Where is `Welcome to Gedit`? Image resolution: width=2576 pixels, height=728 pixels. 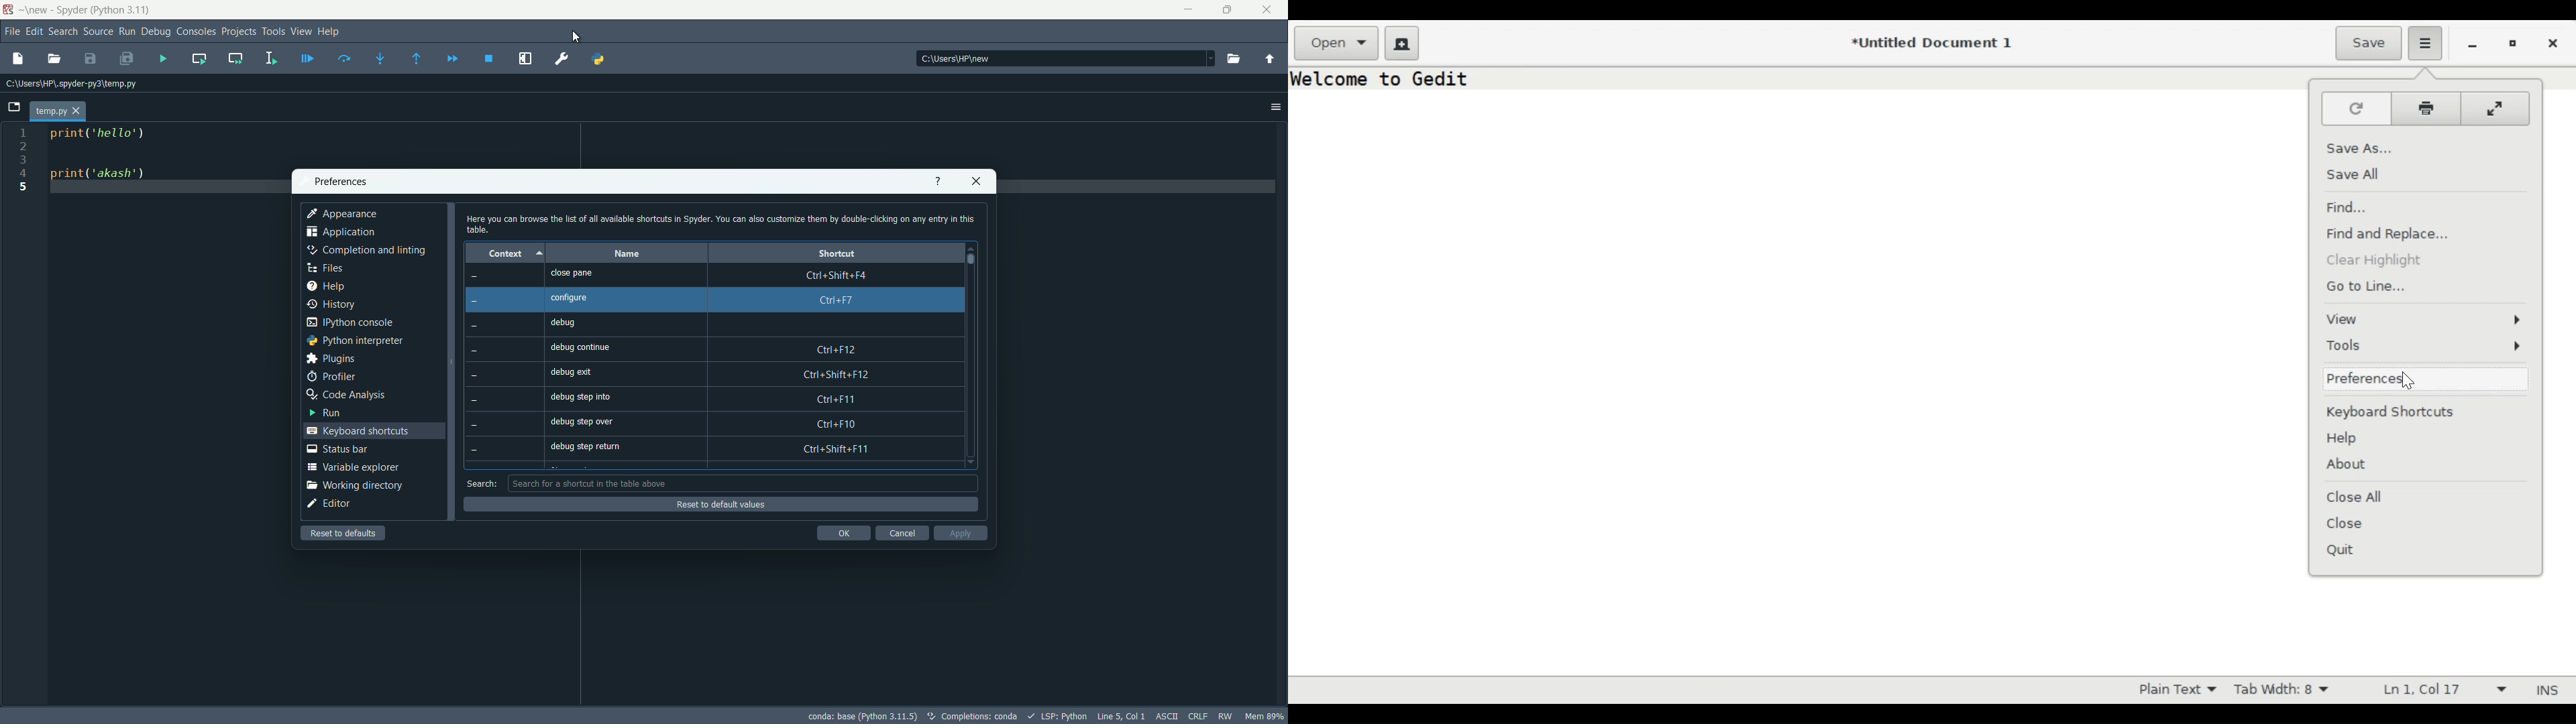 Welcome to Gedit is located at coordinates (1384, 78).